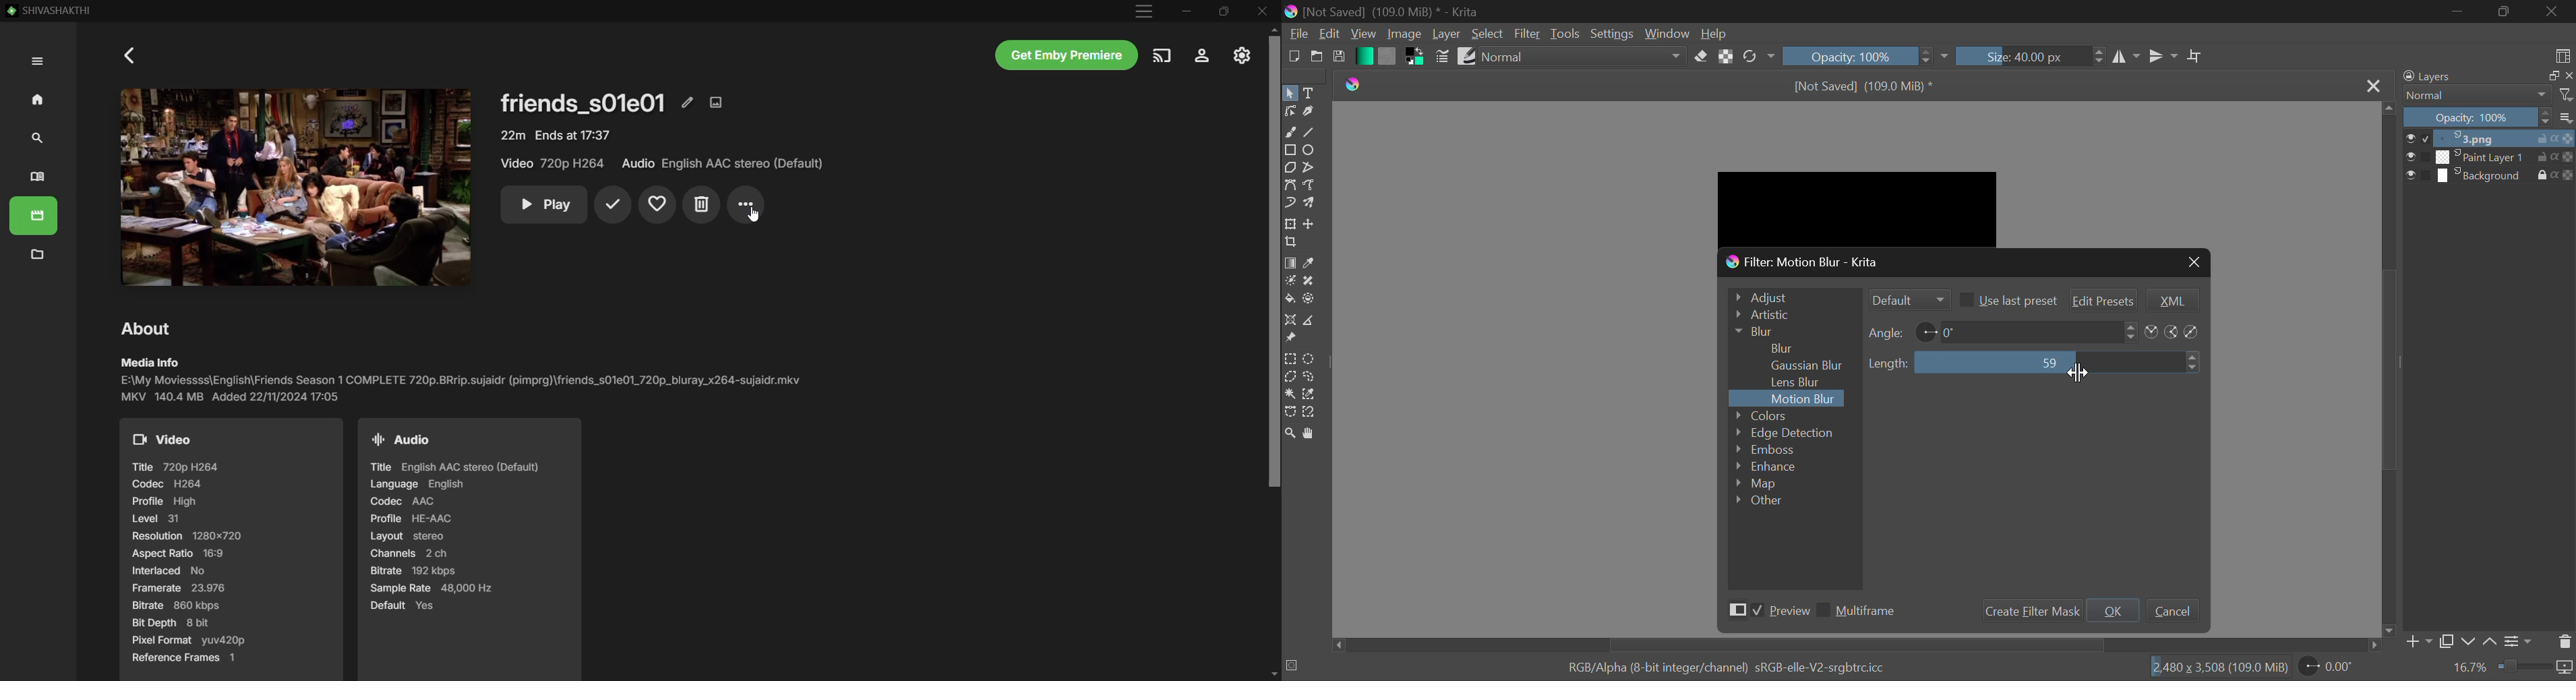  Describe the element at coordinates (1290, 359) in the screenshot. I see `Rectangular Selection` at that location.